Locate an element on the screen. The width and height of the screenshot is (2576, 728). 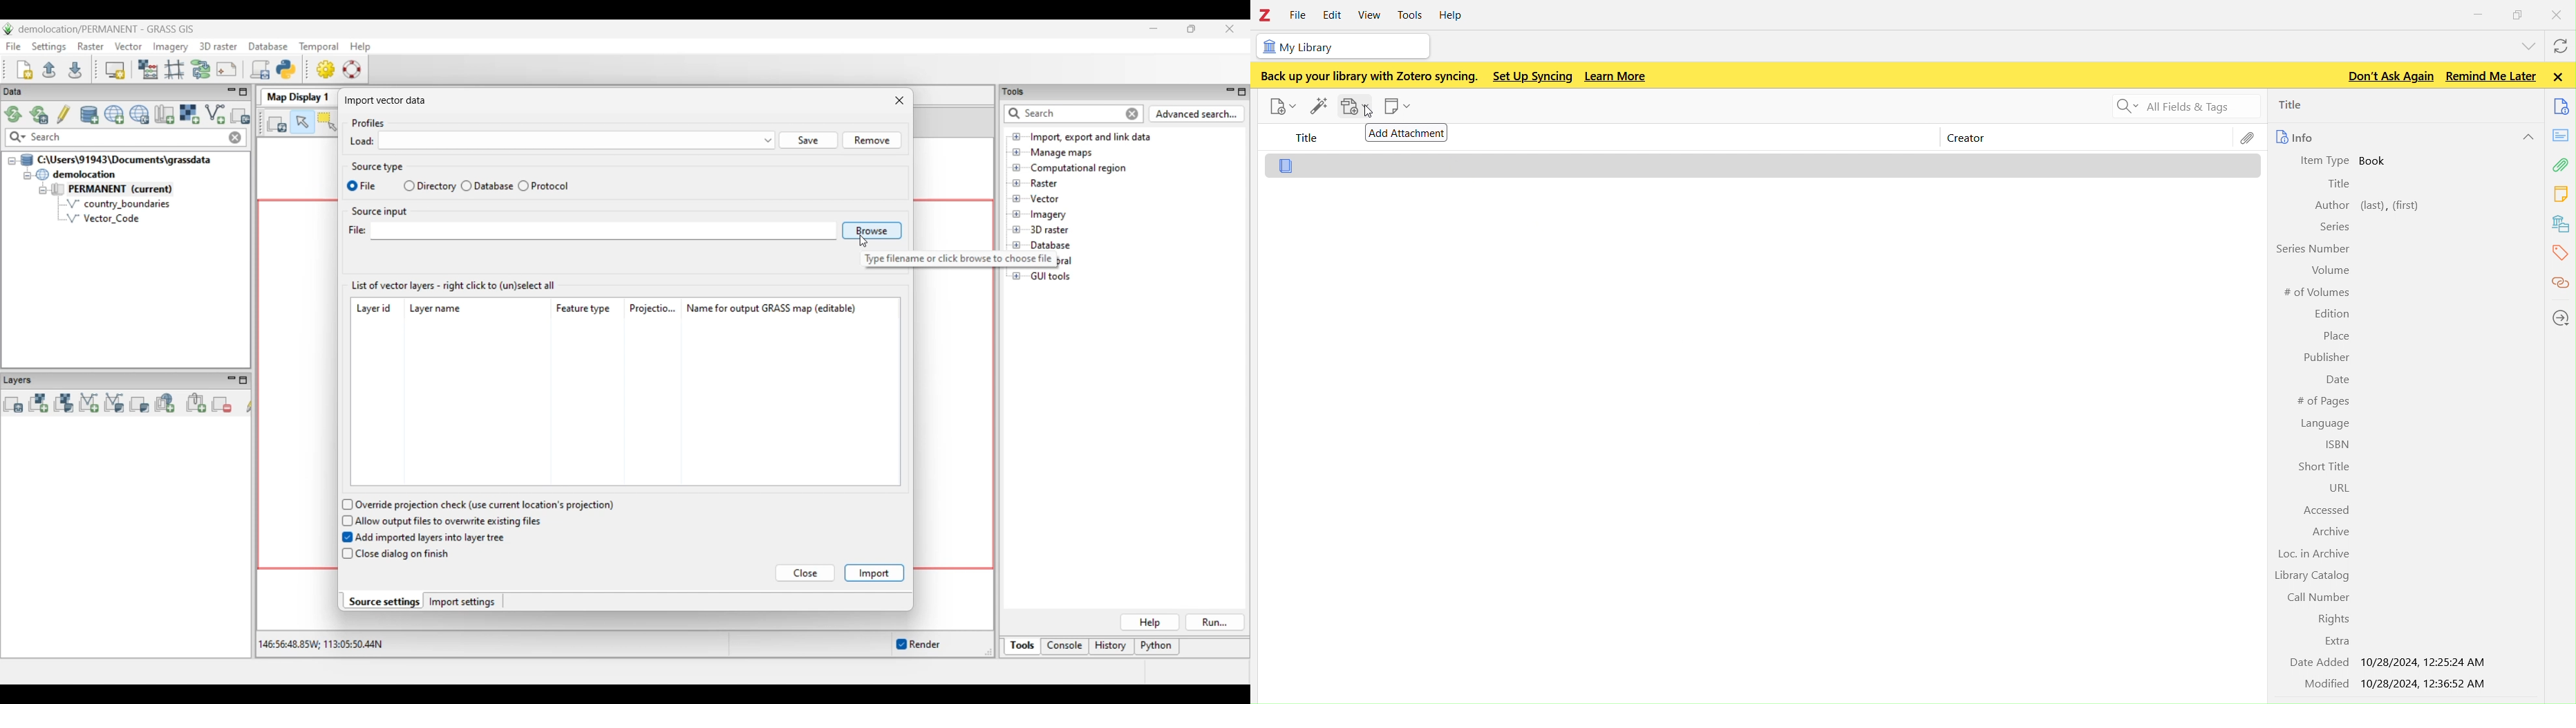
help is located at coordinates (1457, 14).